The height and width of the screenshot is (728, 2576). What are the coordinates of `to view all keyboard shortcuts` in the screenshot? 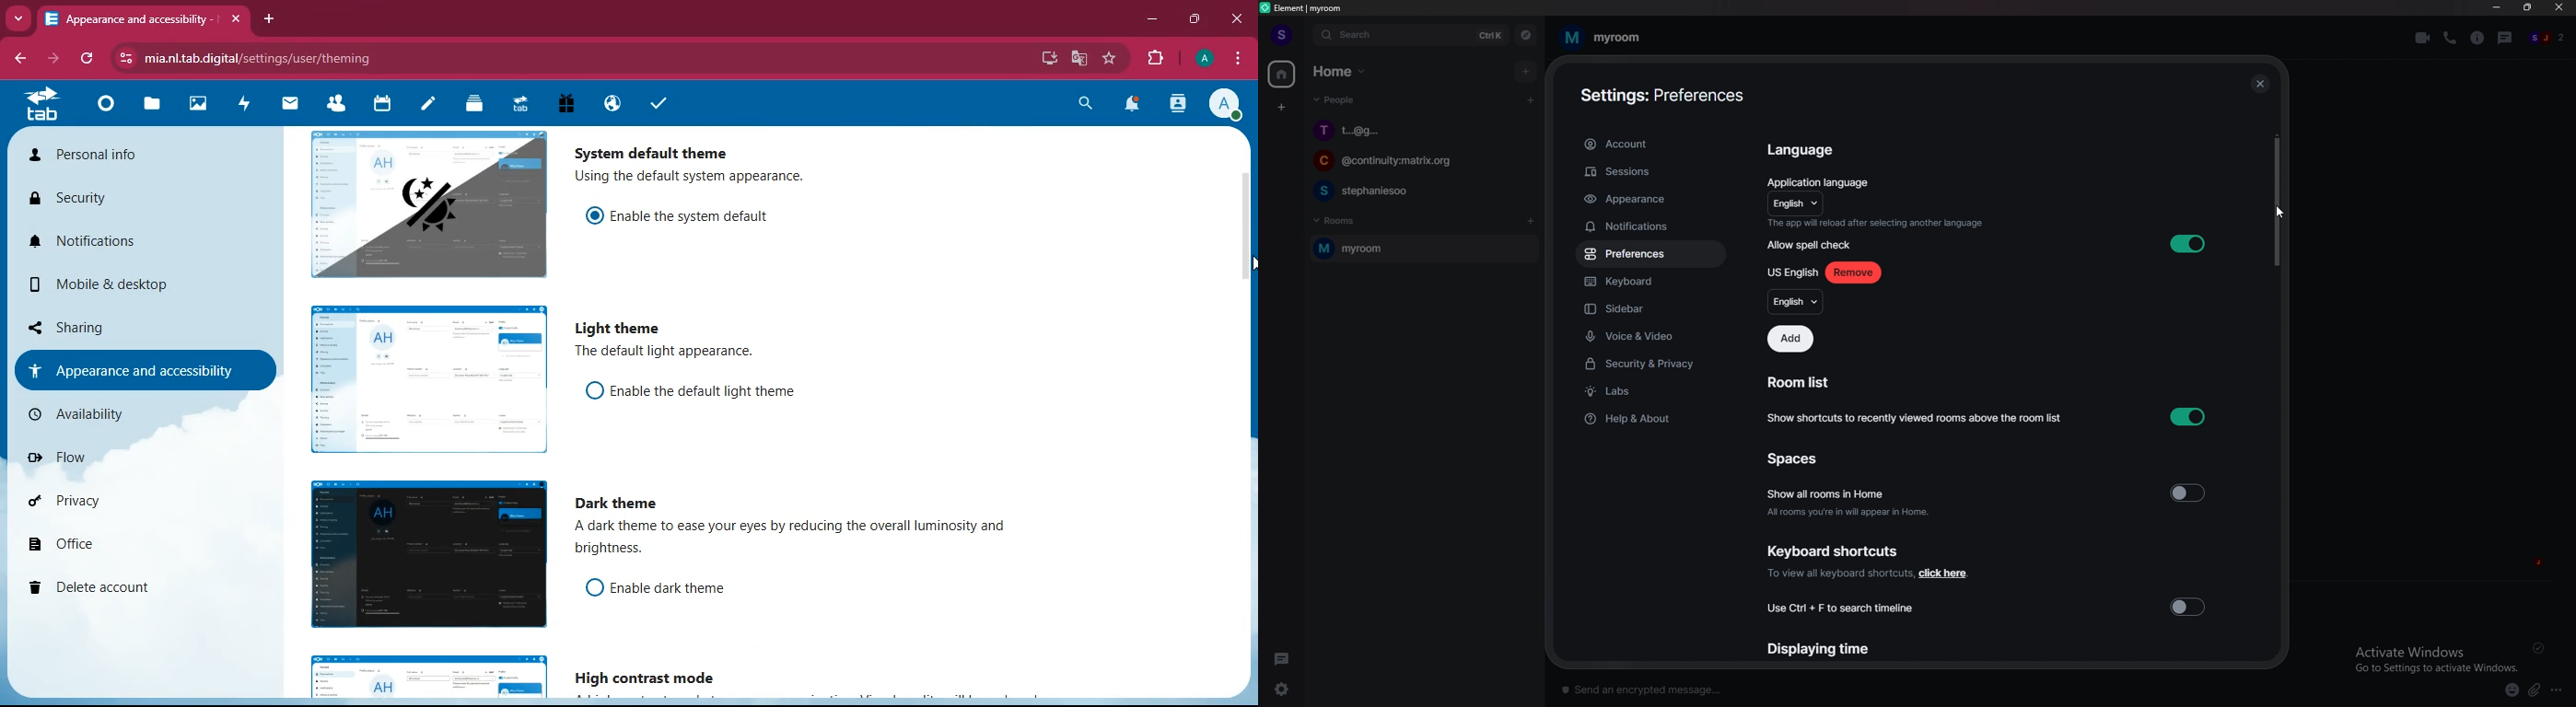 It's located at (1867, 574).